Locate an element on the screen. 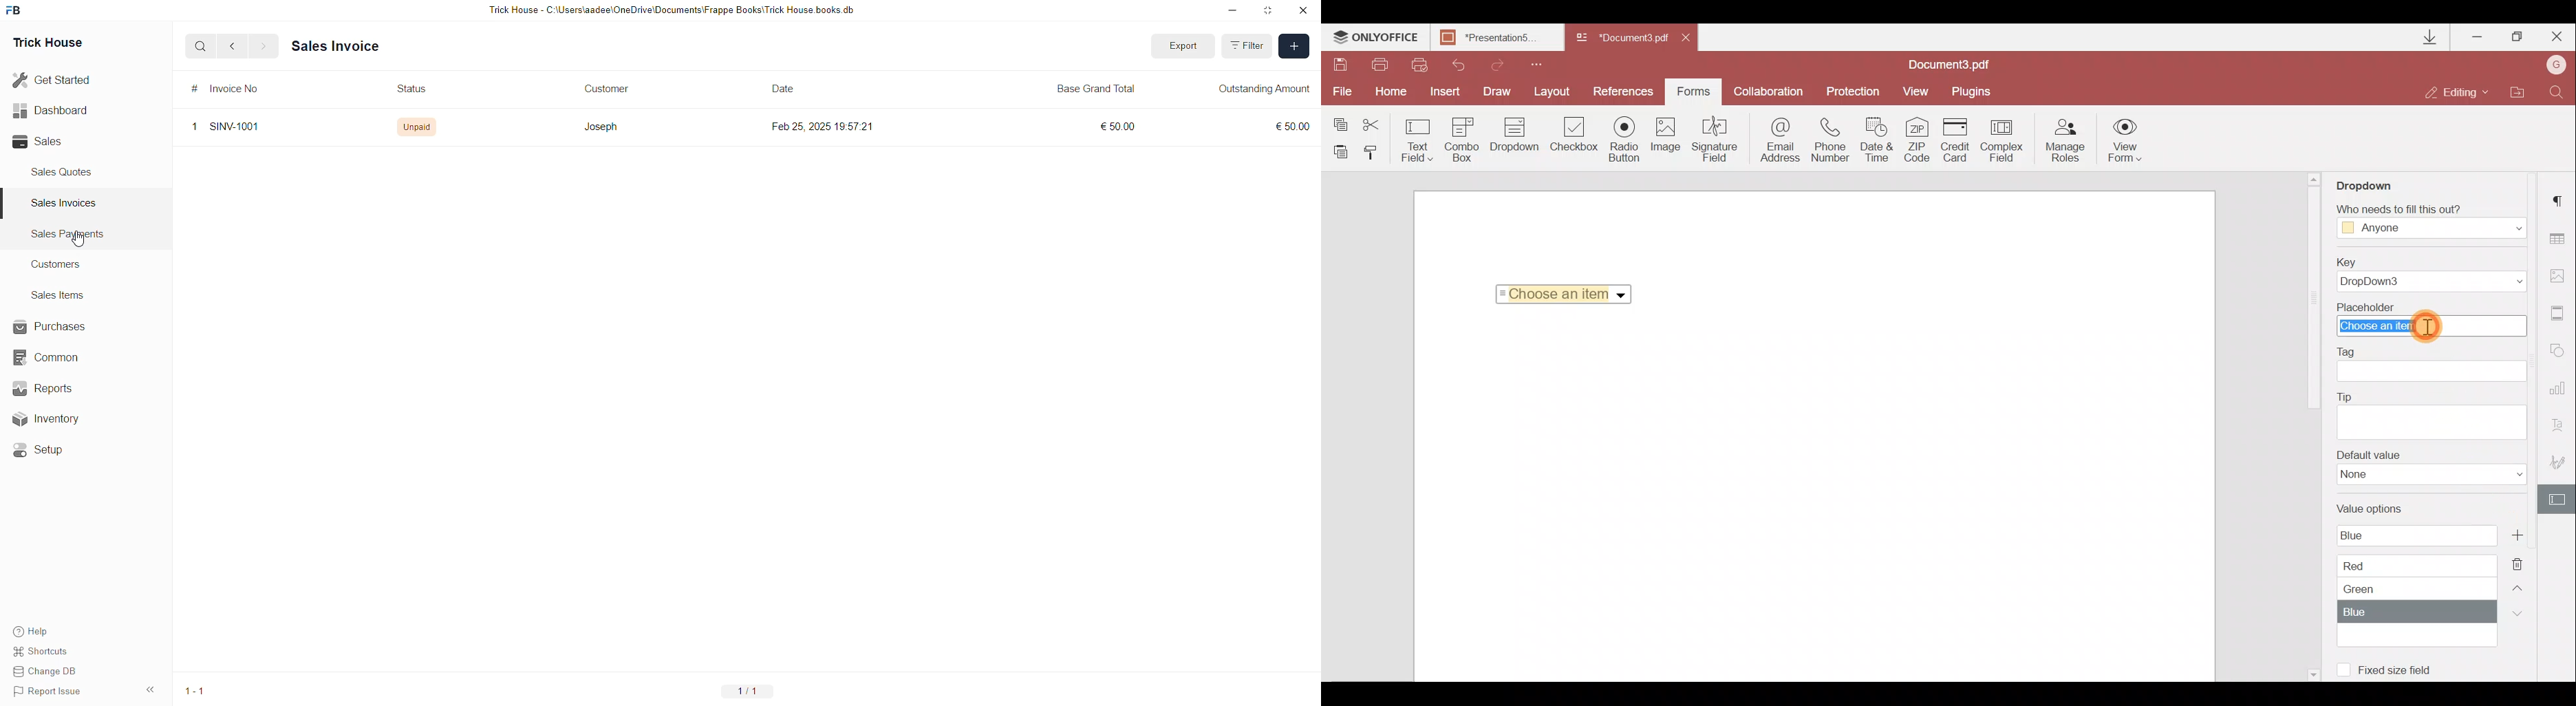 The height and width of the screenshot is (728, 2576). Protection is located at coordinates (1850, 93).